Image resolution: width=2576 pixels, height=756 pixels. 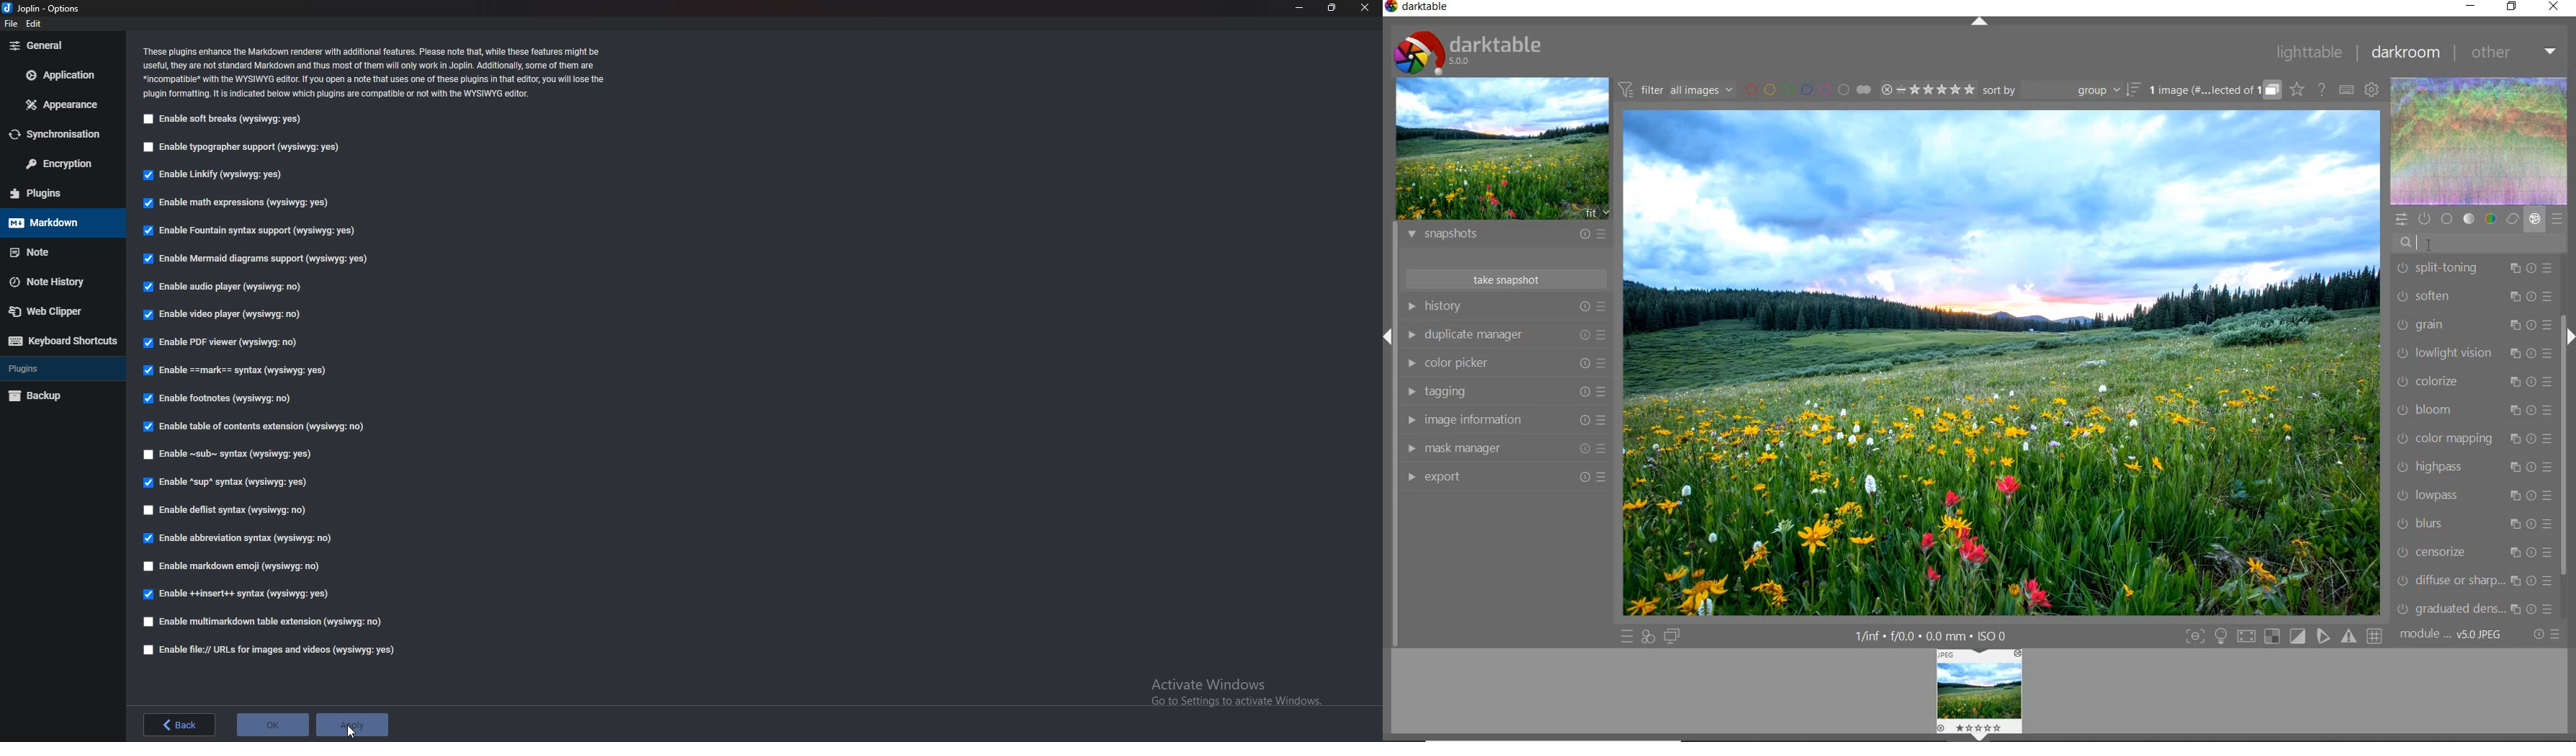 What do you see at coordinates (2473, 7) in the screenshot?
I see `minimize` at bounding box center [2473, 7].